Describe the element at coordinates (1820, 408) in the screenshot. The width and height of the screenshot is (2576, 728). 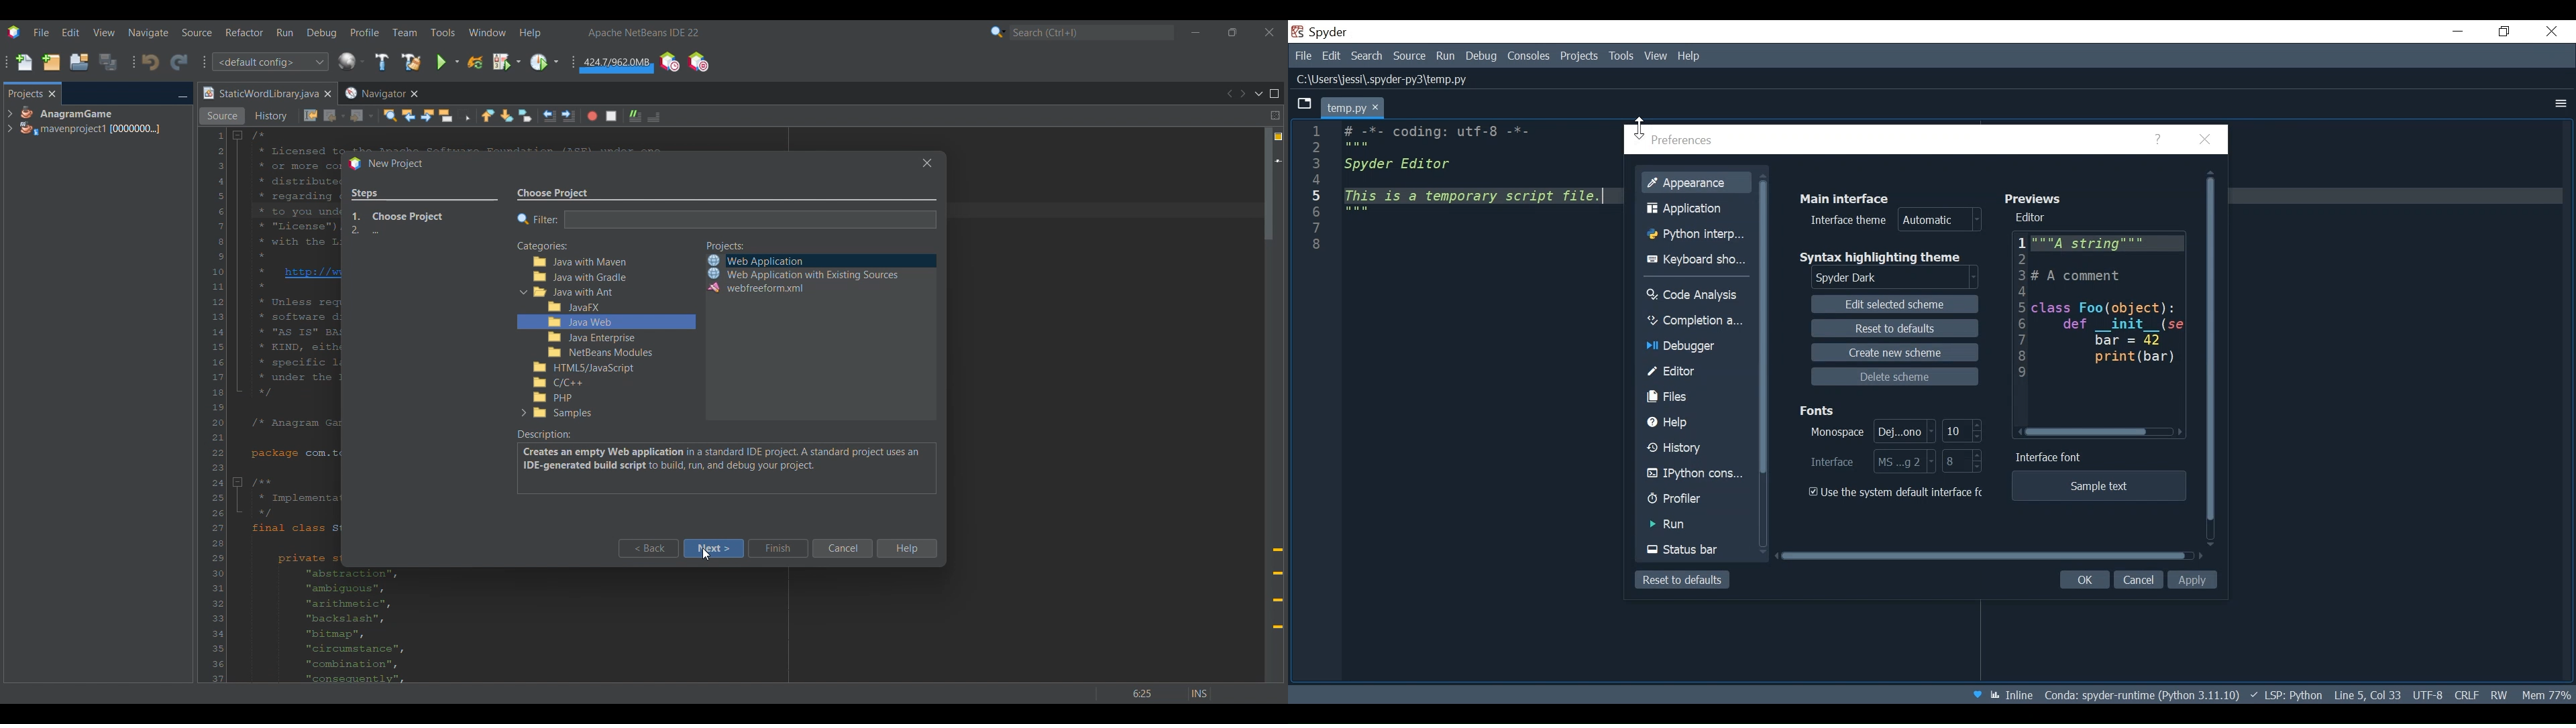
I see `Fonts` at that location.